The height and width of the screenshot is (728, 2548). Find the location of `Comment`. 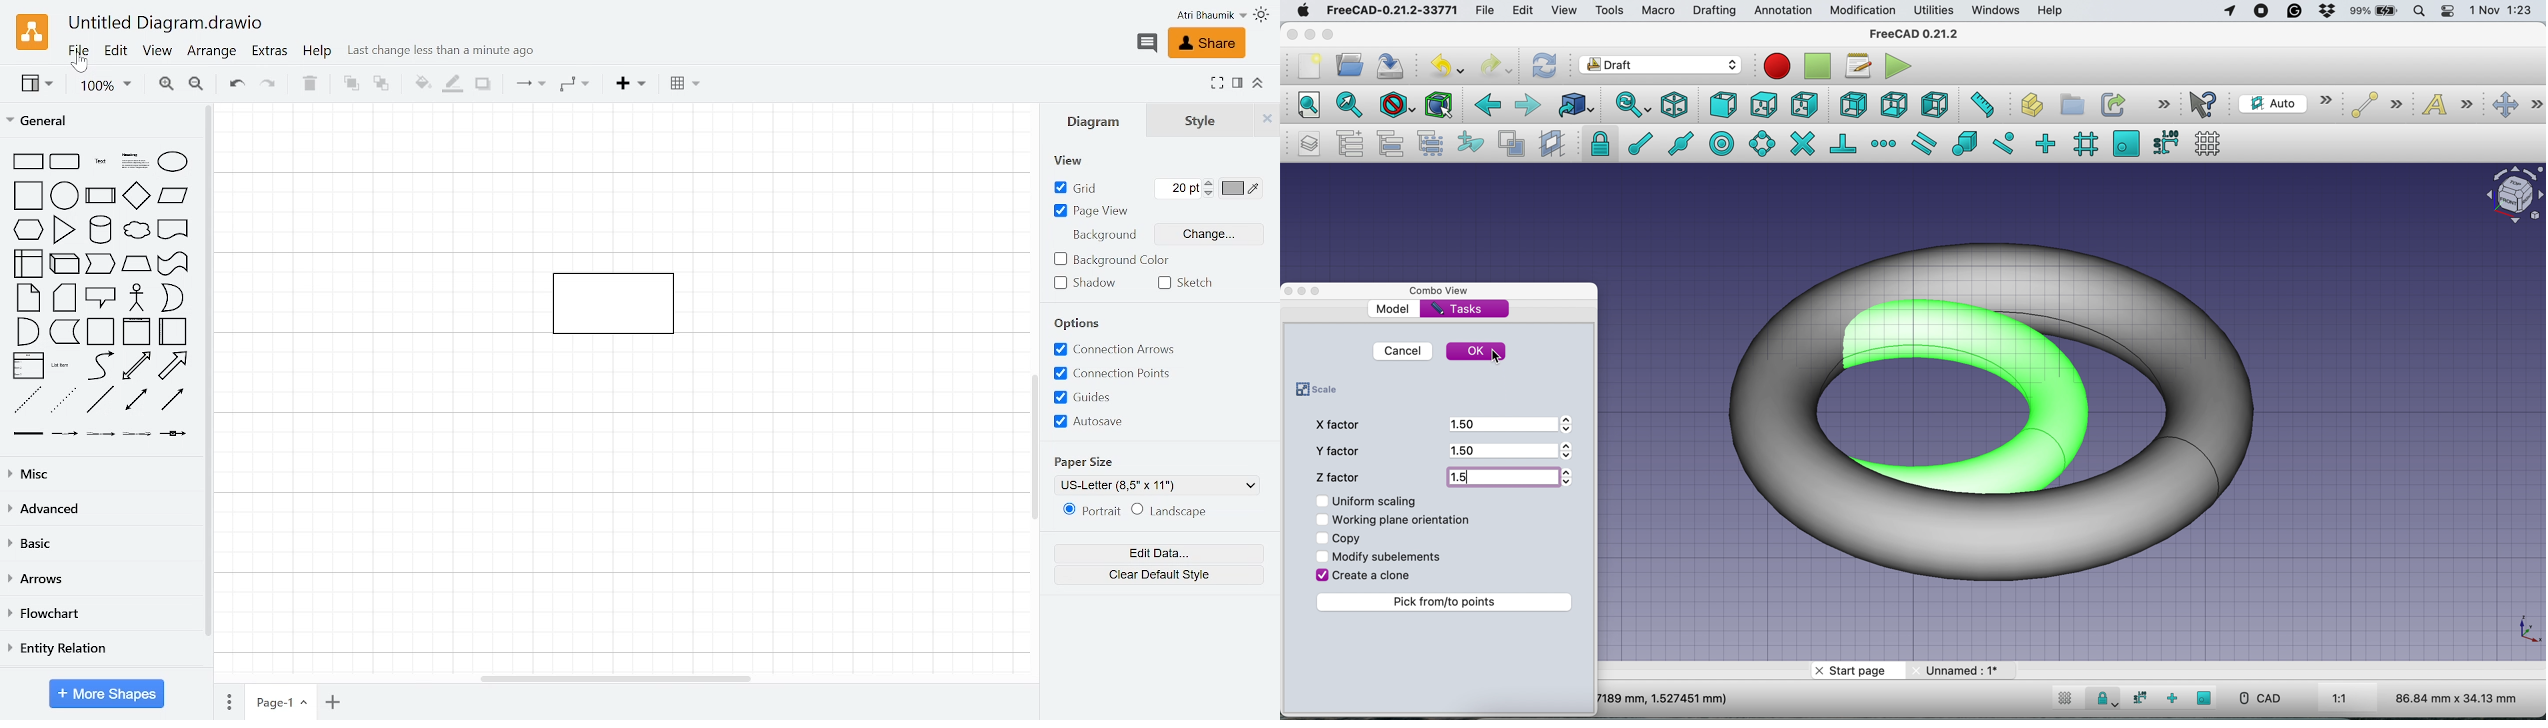

Comment is located at coordinates (1149, 44).